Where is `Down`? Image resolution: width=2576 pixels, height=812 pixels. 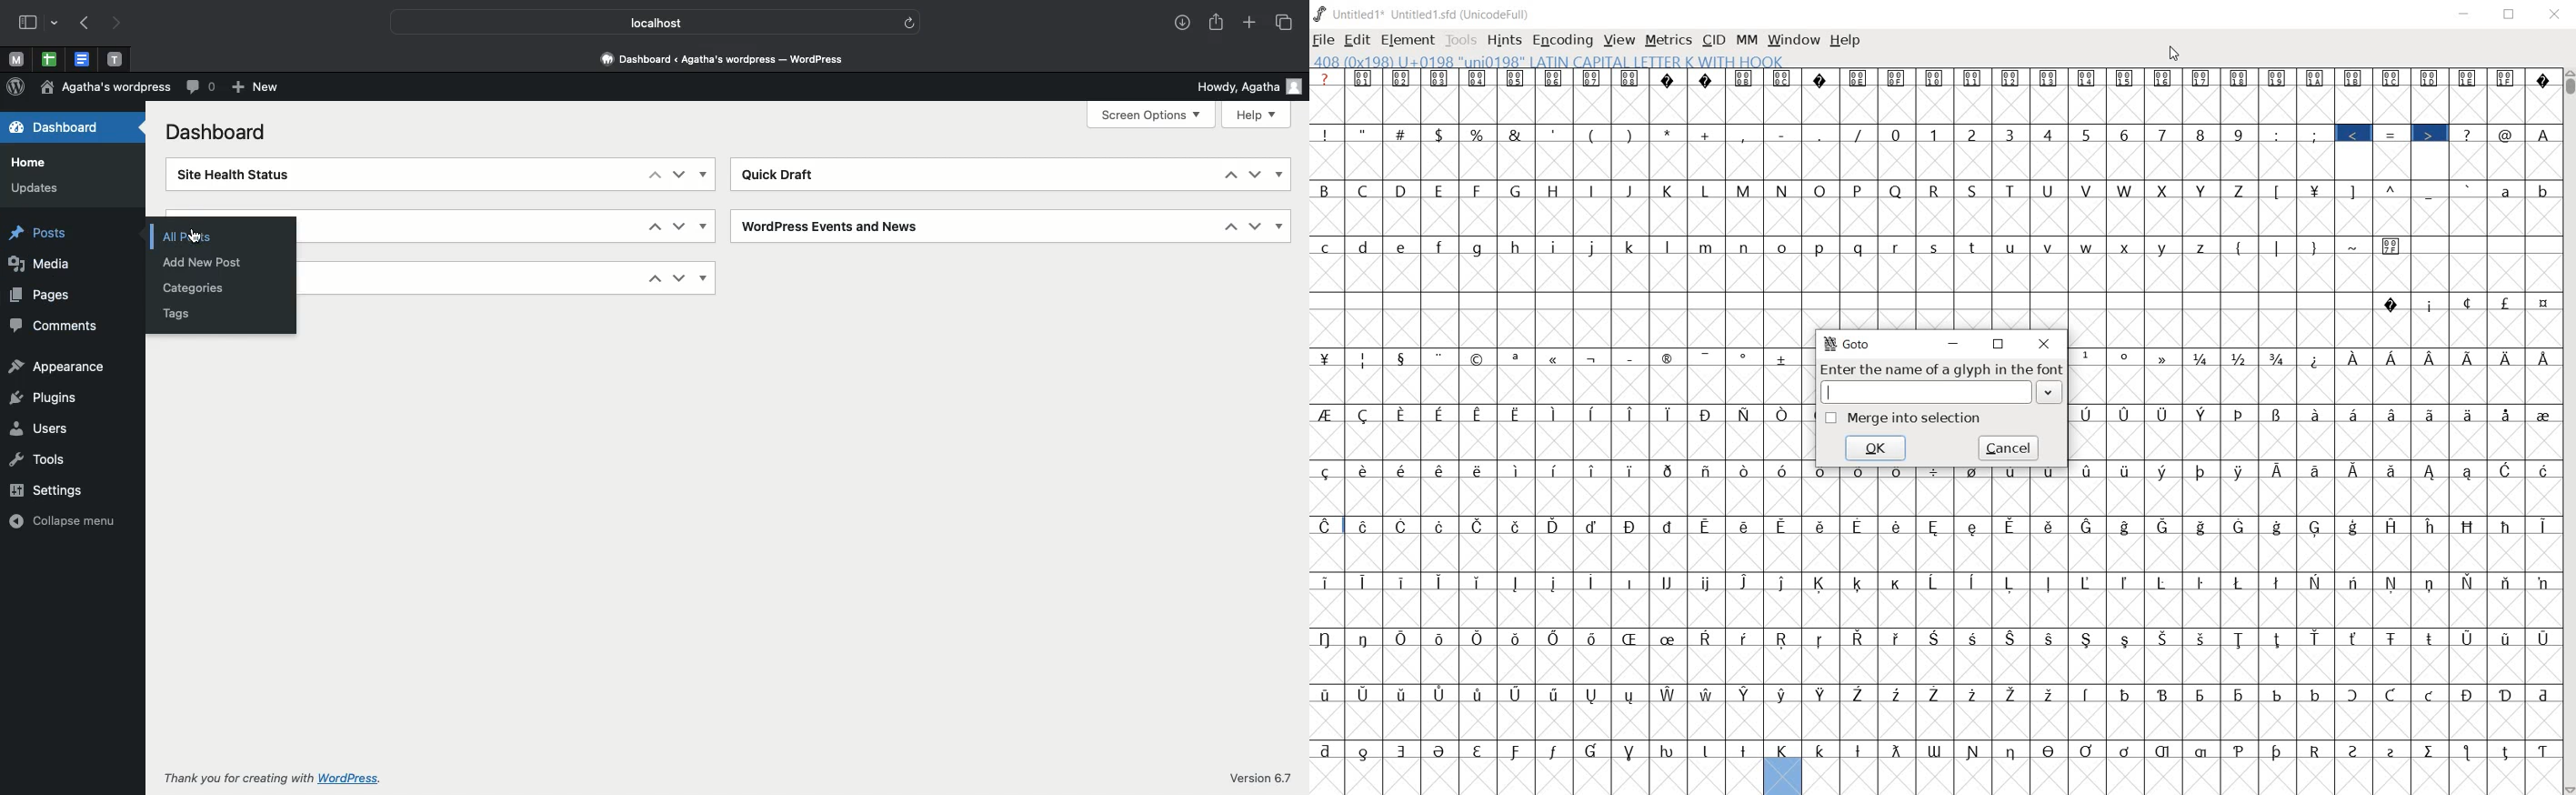 Down is located at coordinates (1254, 175).